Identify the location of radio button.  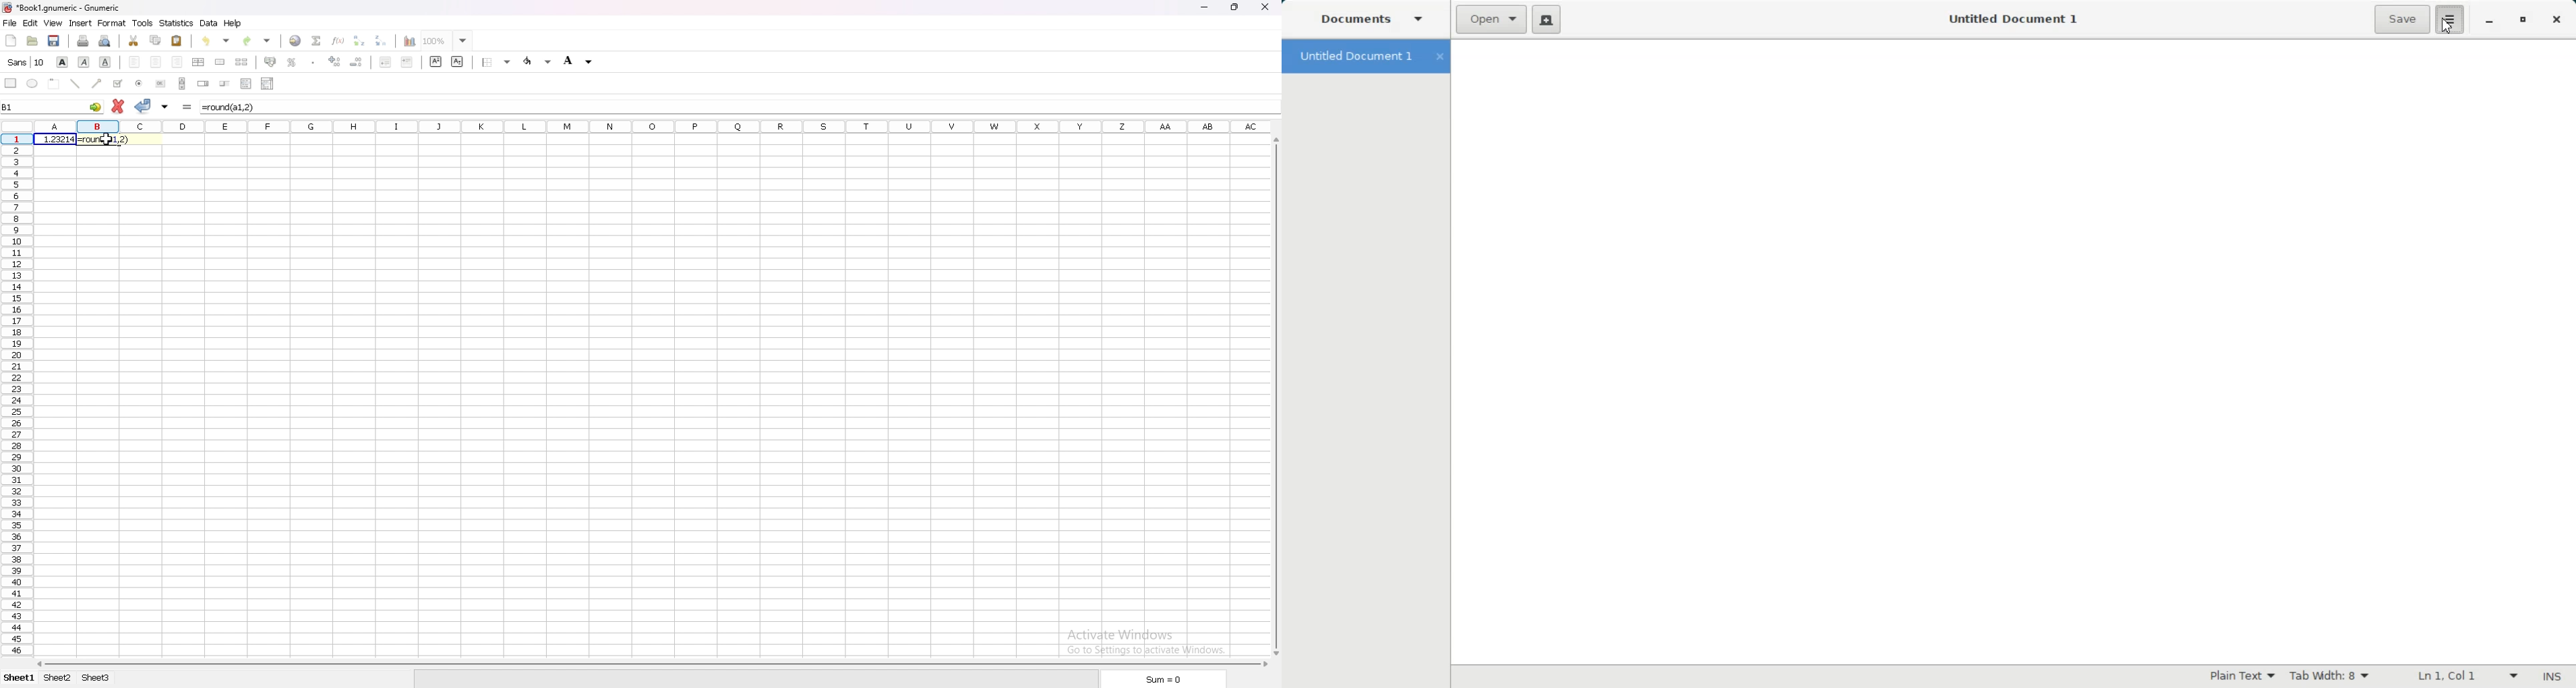
(140, 83).